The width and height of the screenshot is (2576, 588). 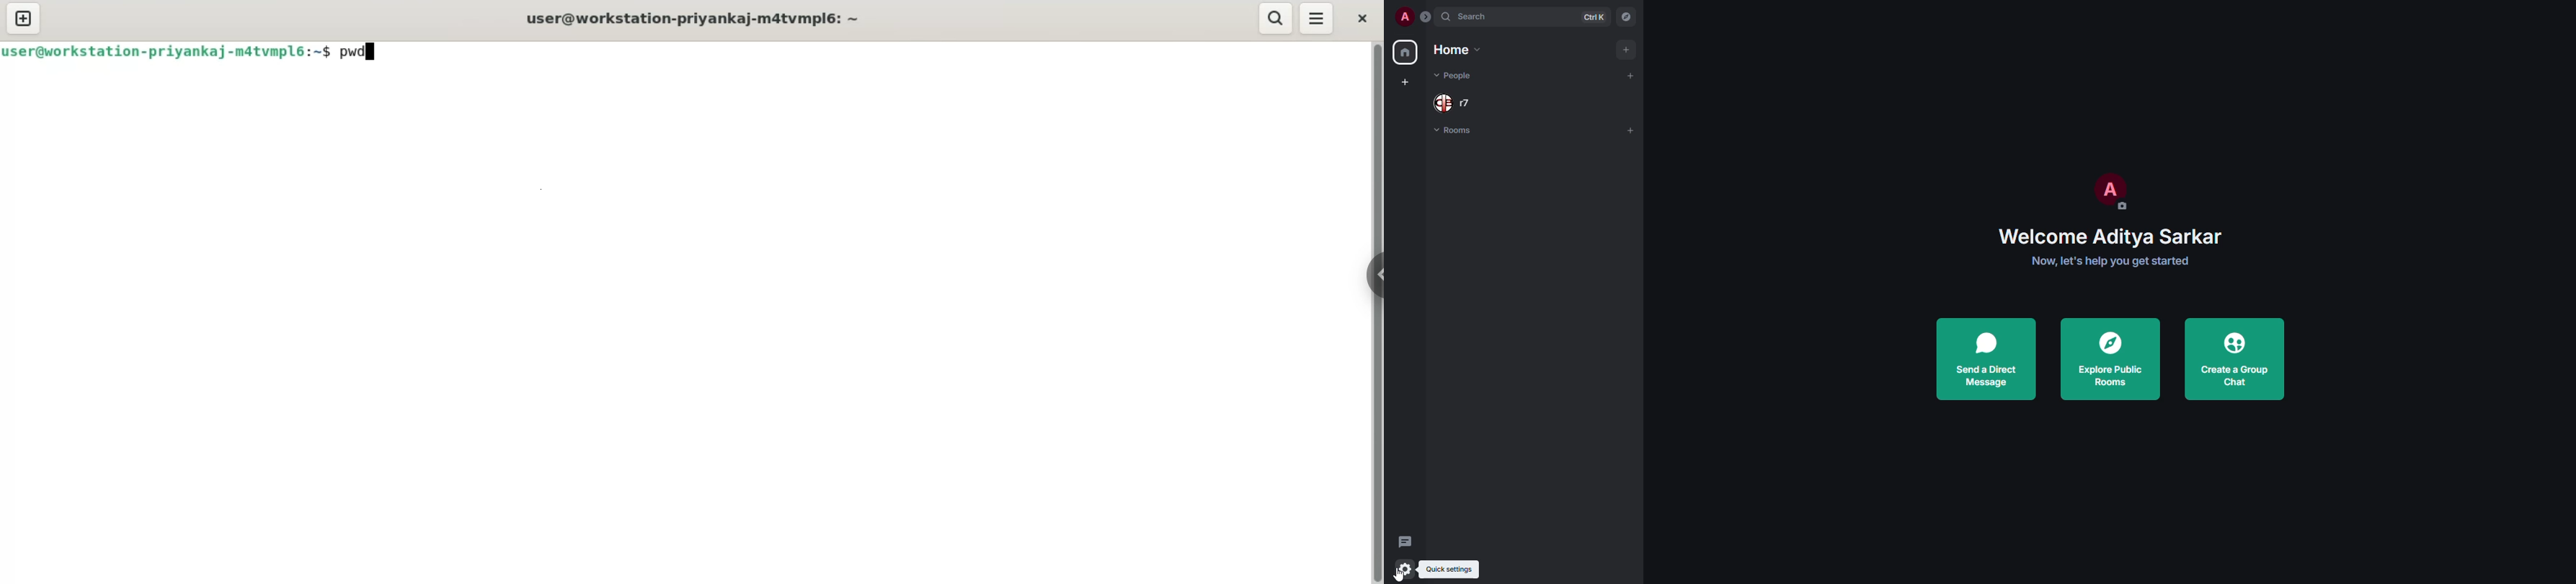 What do you see at coordinates (1595, 15) in the screenshot?
I see `ctrl K` at bounding box center [1595, 15].